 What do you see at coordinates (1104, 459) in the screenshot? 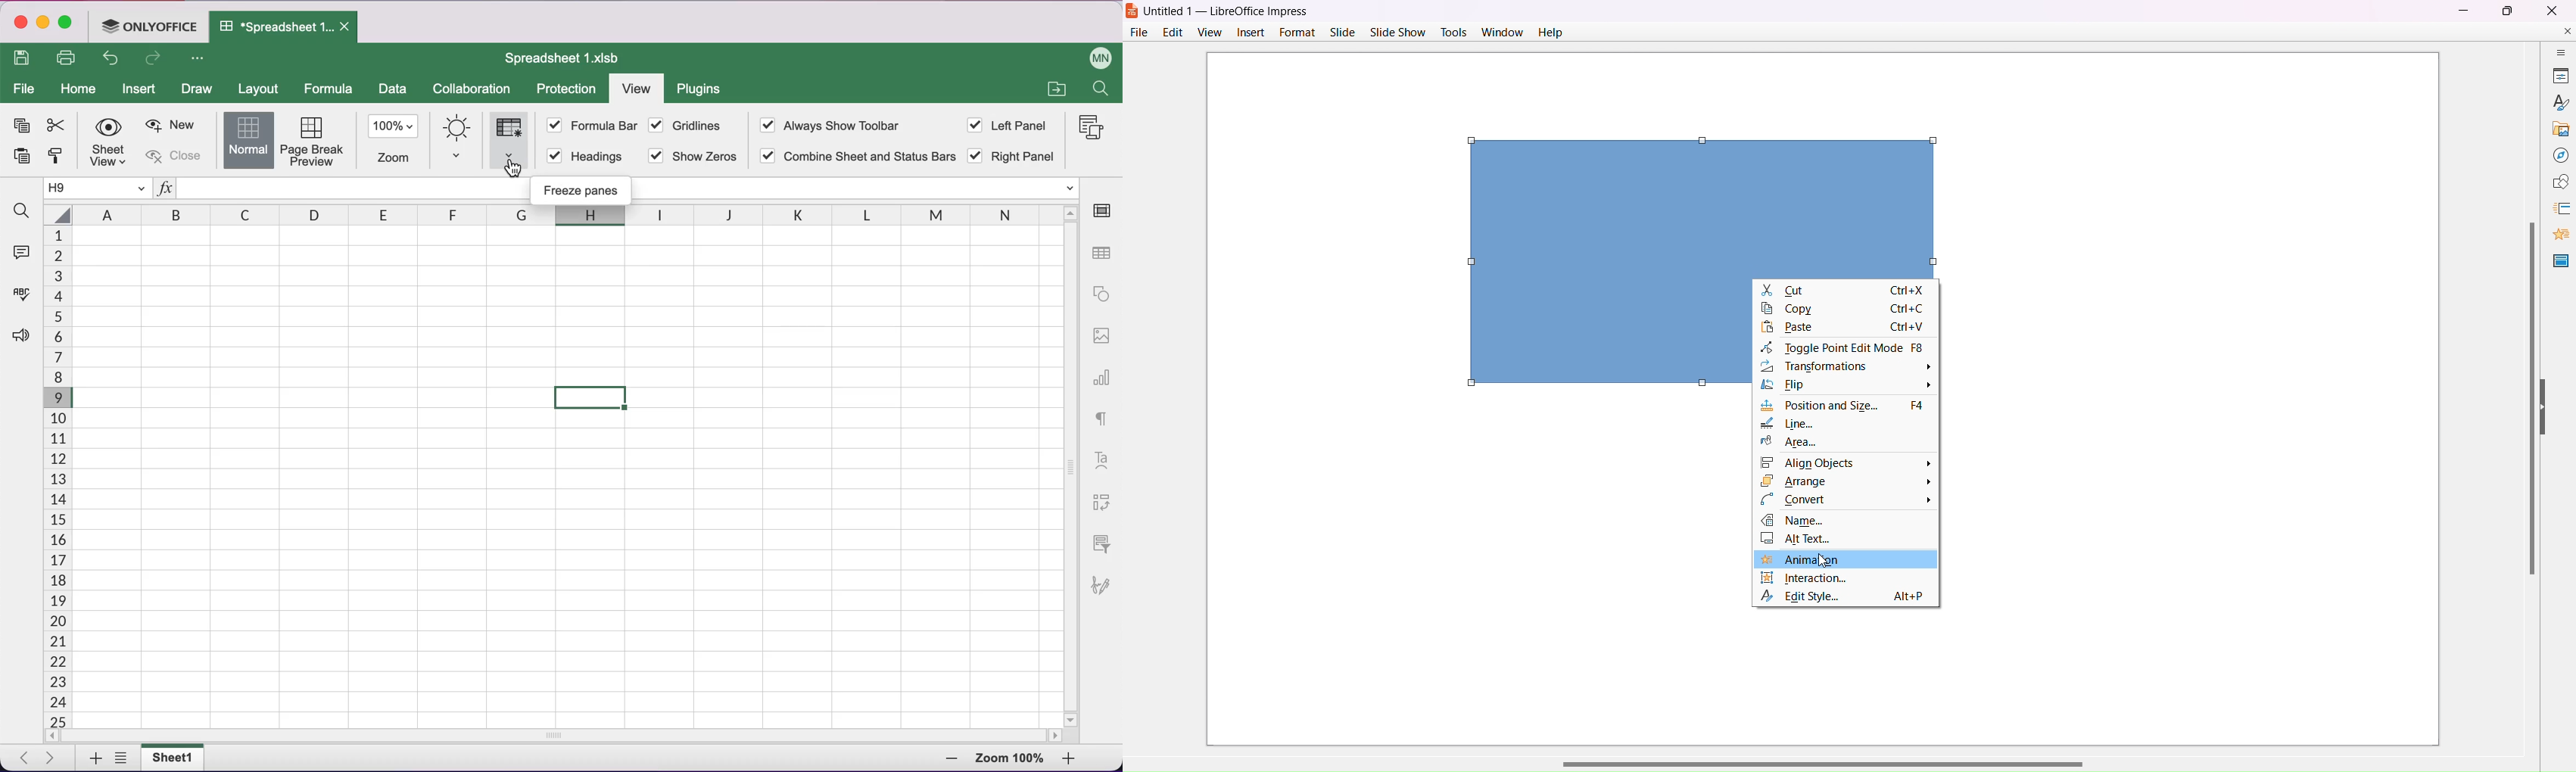
I see `text art` at bounding box center [1104, 459].